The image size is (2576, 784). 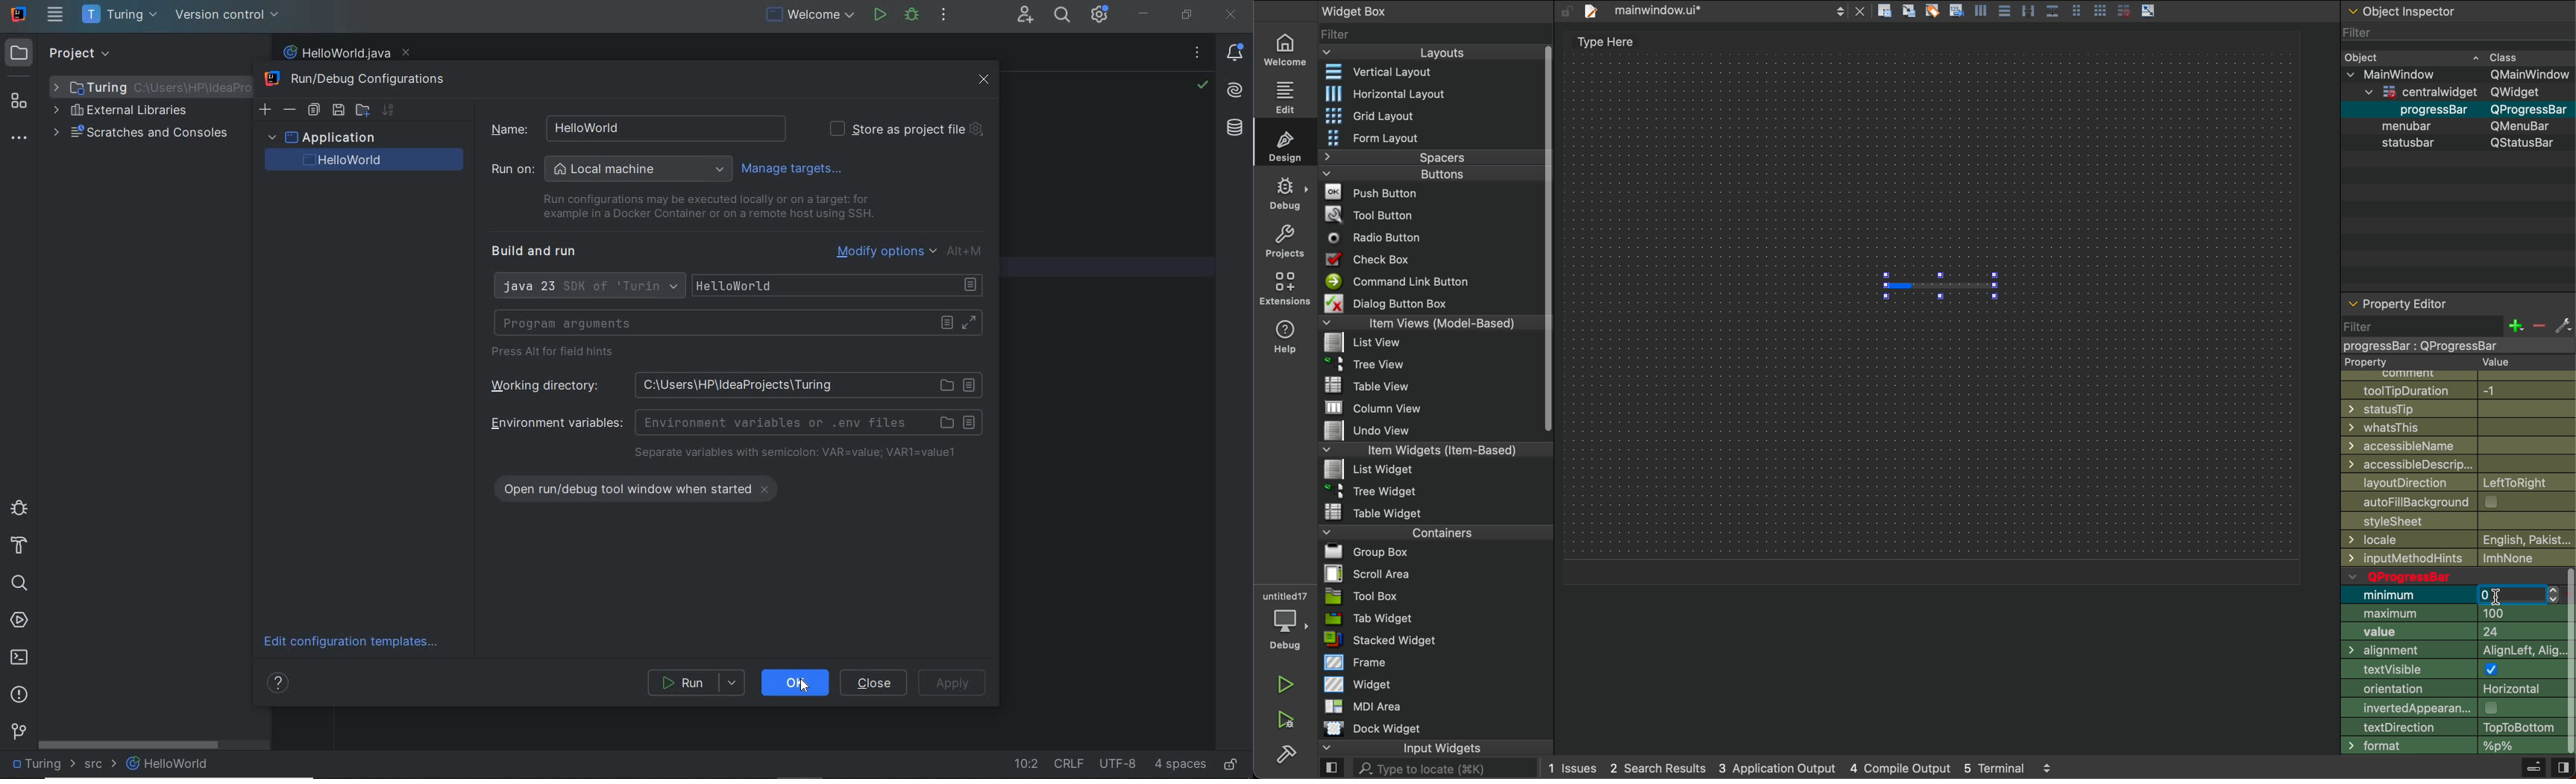 What do you see at coordinates (1386, 10) in the screenshot?
I see `widget box` at bounding box center [1386, 10].